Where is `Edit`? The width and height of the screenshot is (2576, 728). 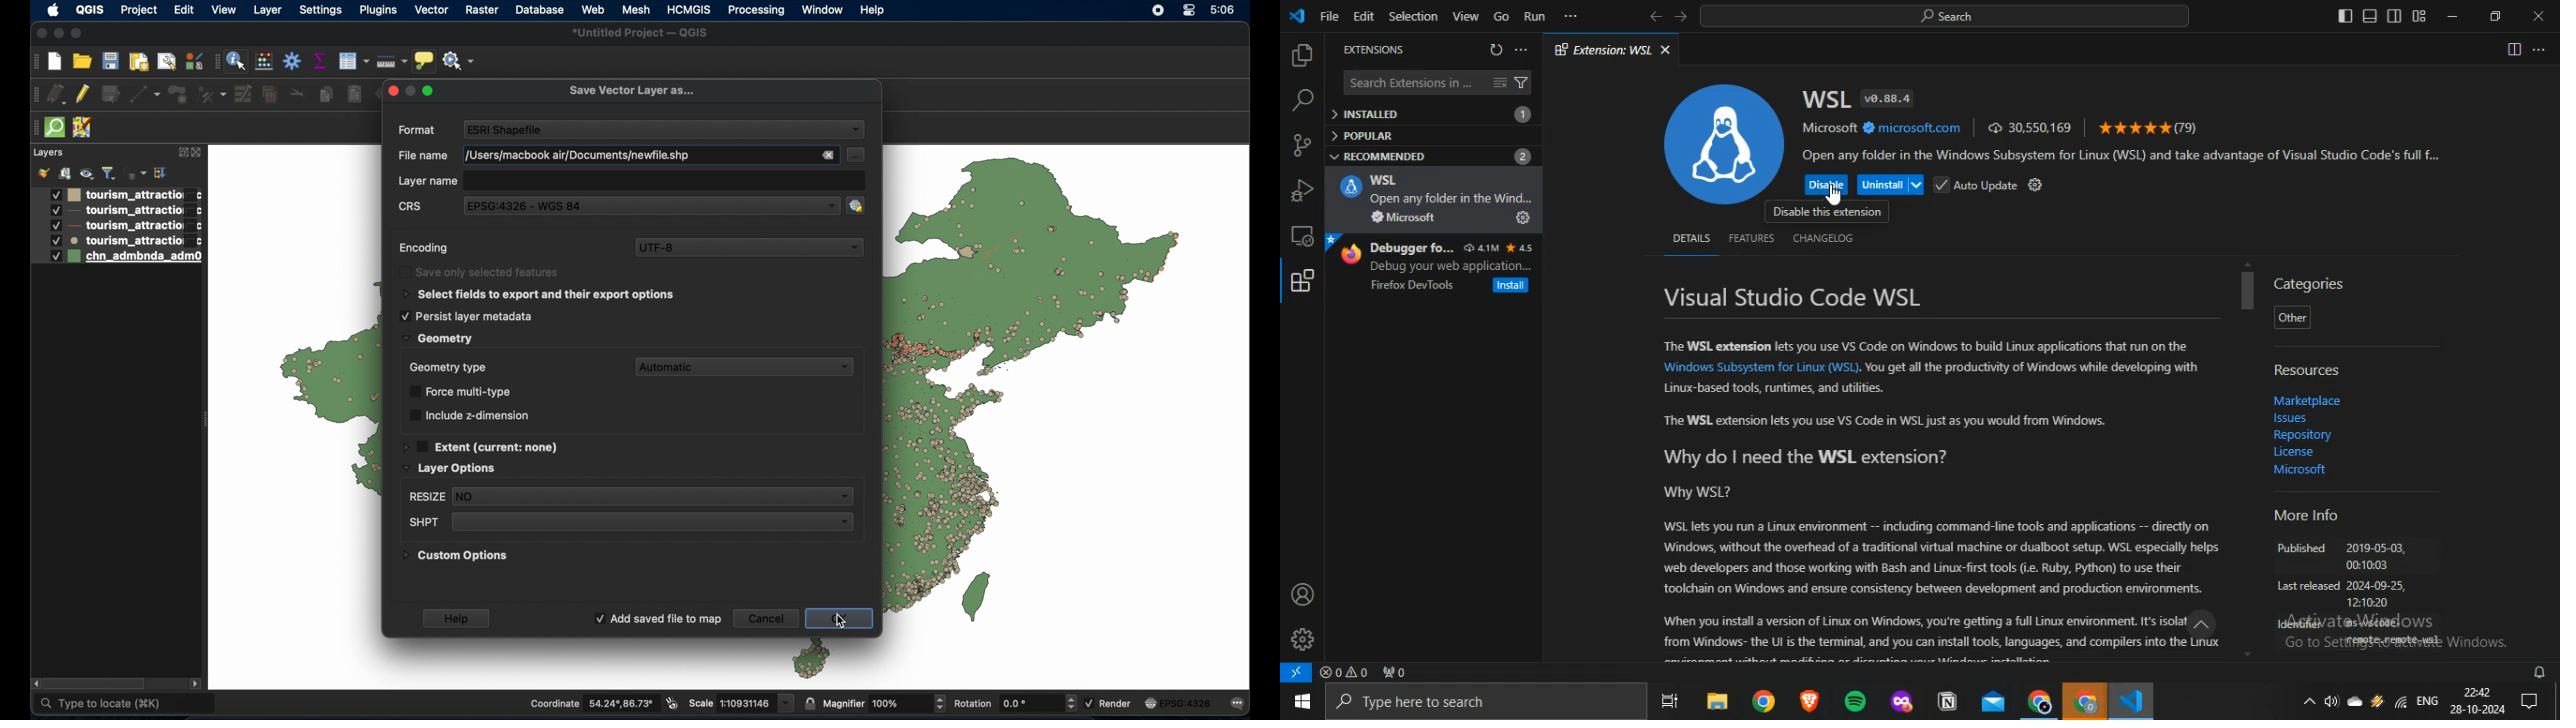 Edit is located at coordinates (1362, 16).